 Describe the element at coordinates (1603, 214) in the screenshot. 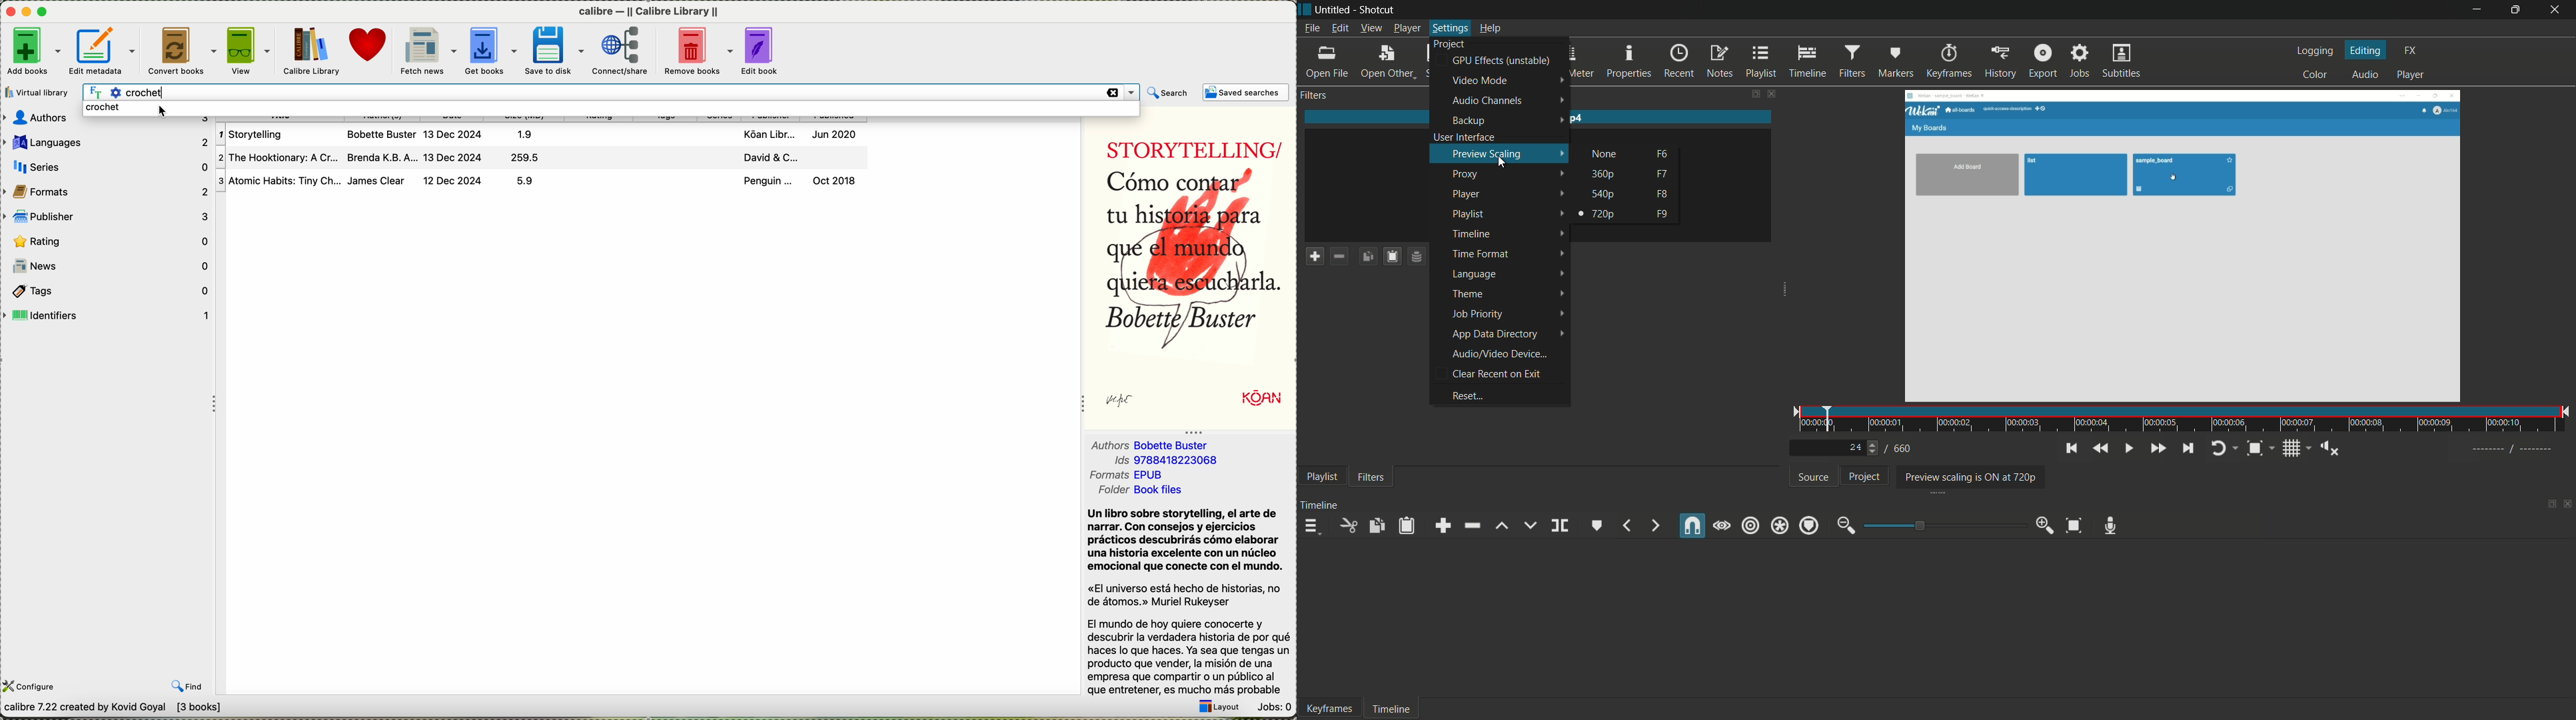

I see `720p` at that location.